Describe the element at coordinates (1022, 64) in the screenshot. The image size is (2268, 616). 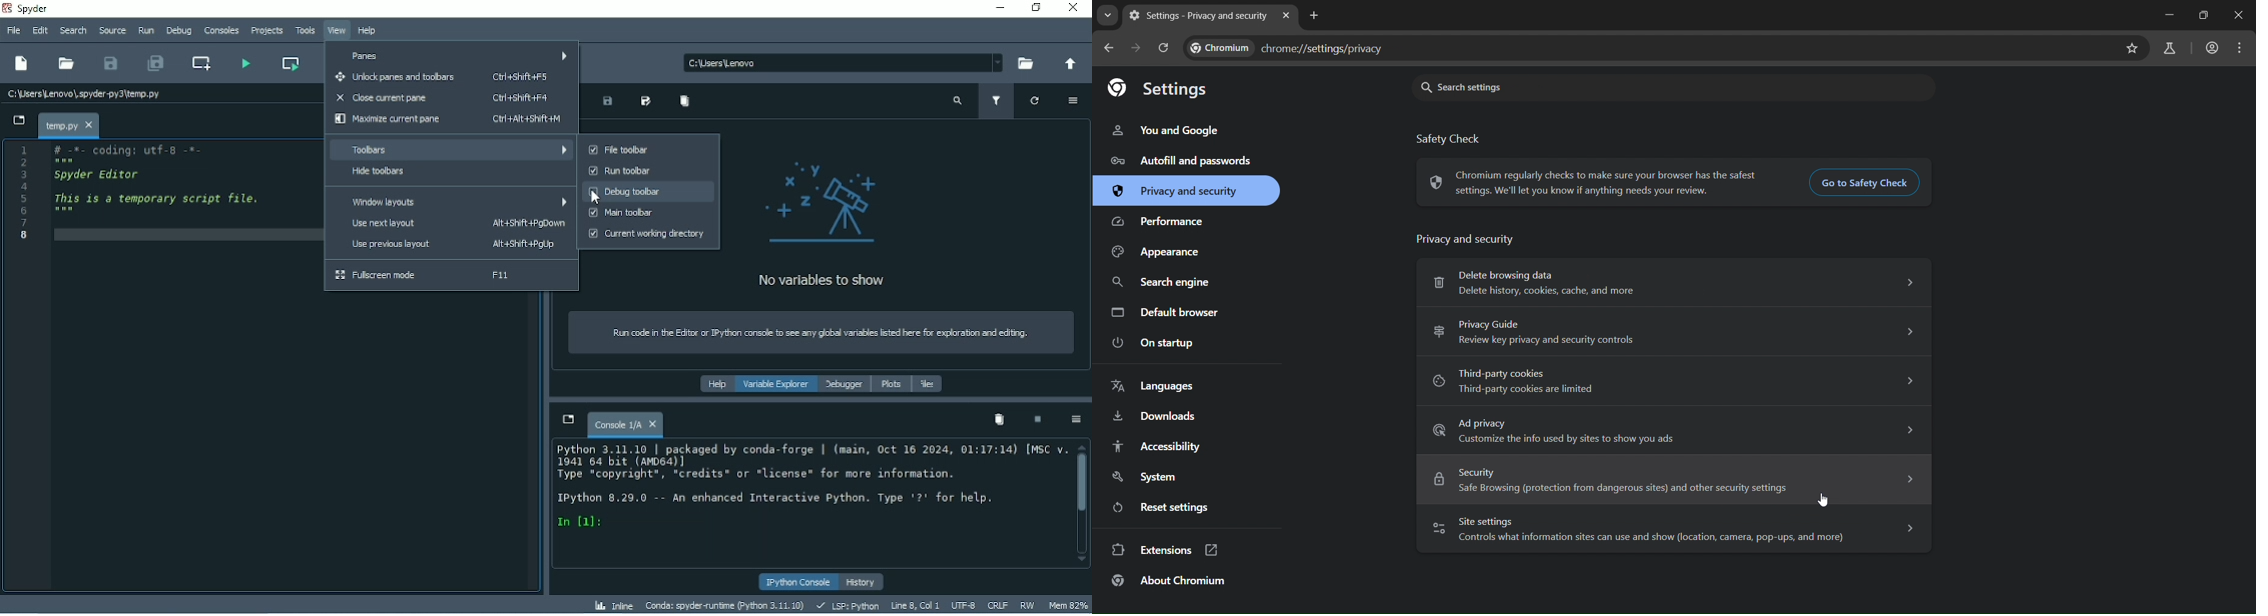
I see `Browse a working directory` at that location.